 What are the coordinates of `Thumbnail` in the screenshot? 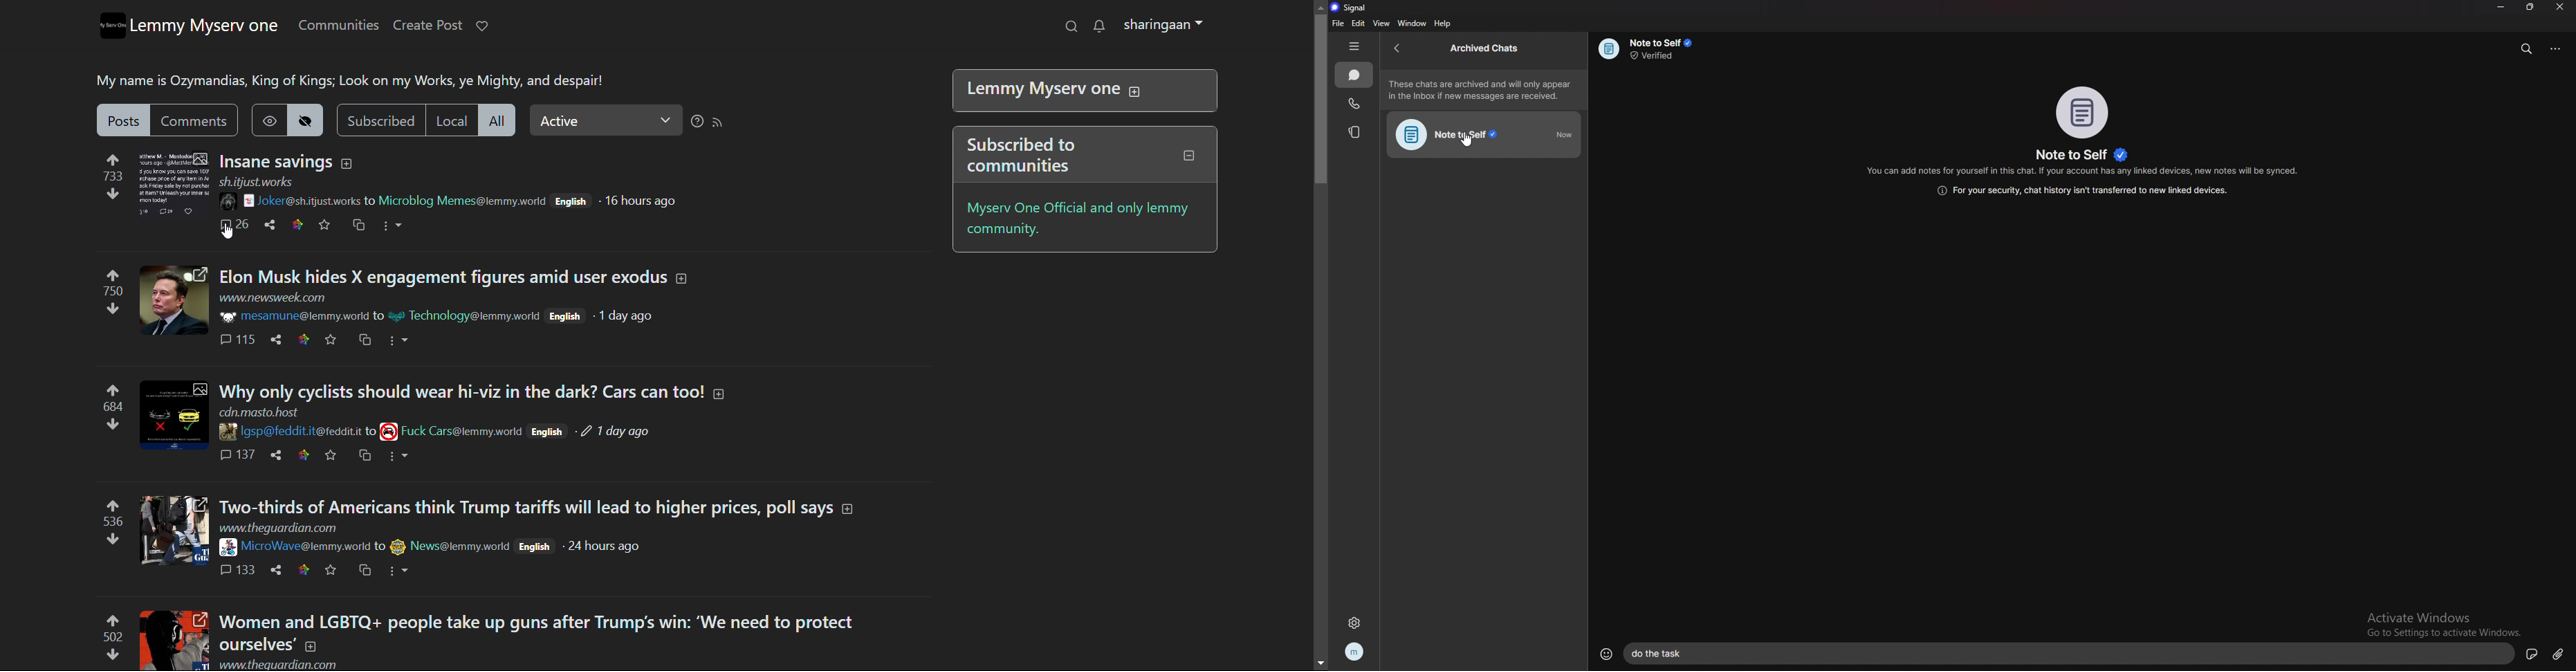 It's located at (174, 300).